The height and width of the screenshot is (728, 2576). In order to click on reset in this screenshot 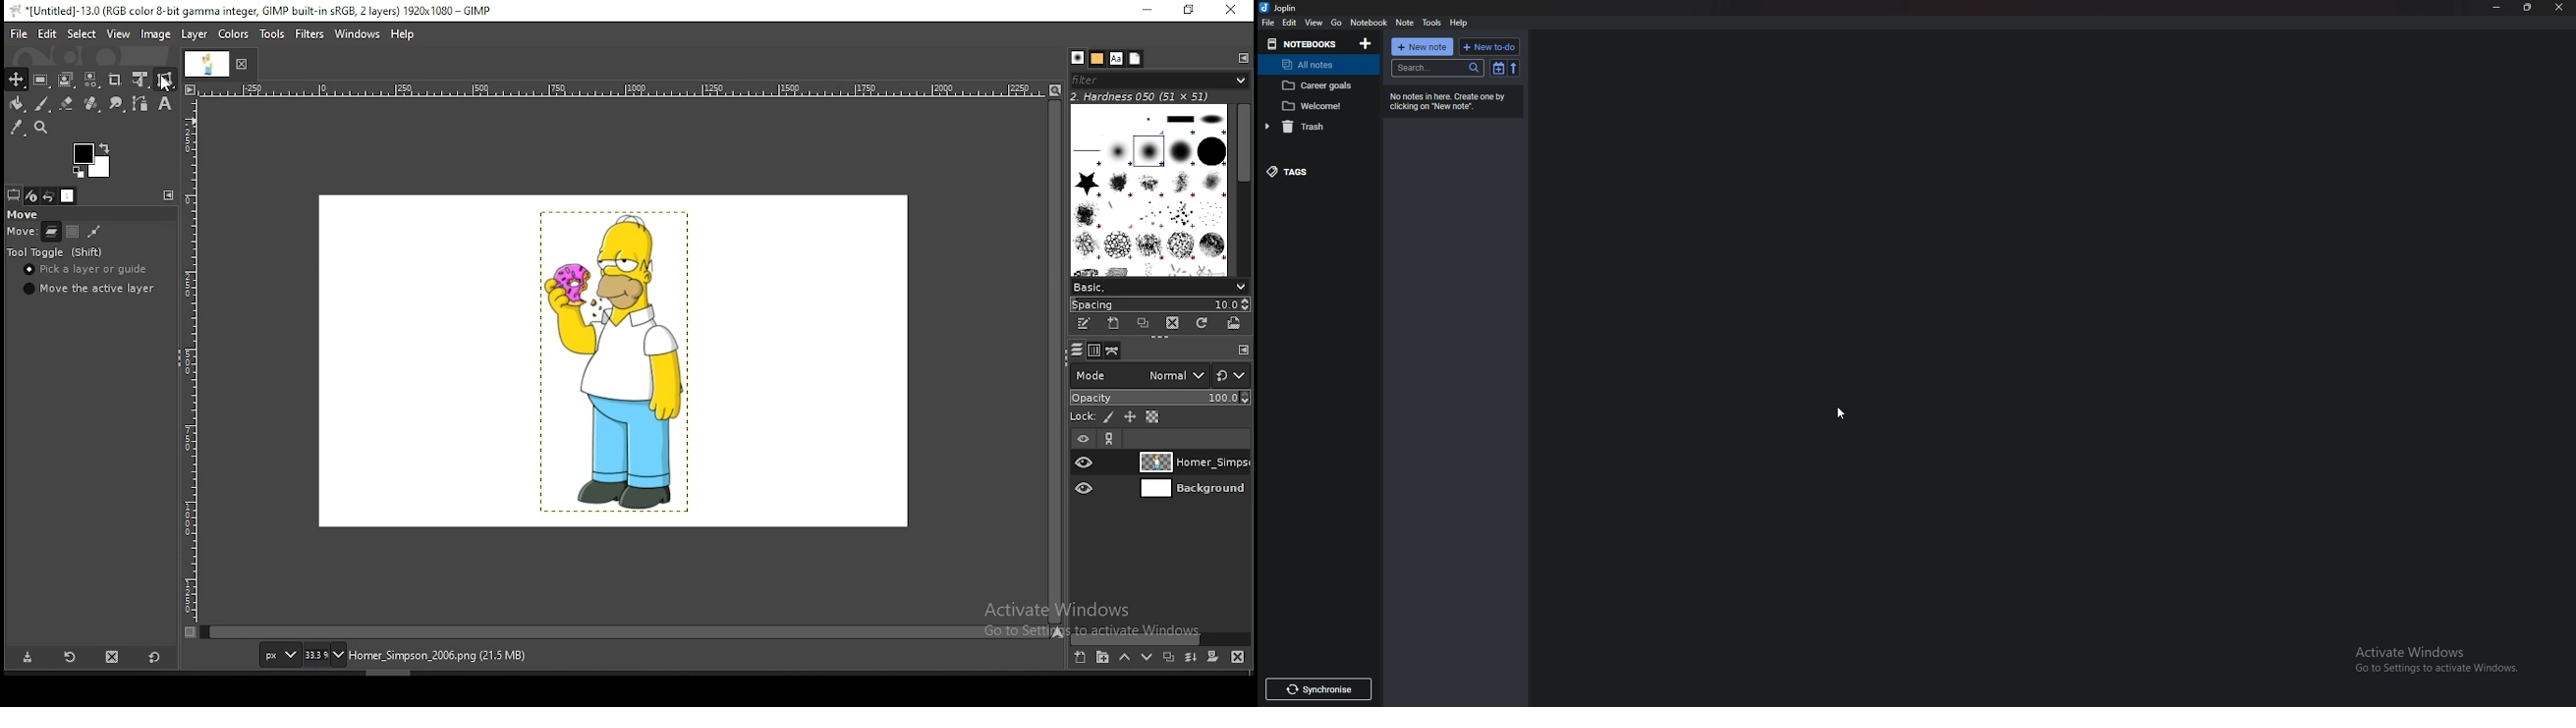, I will do `click(153, 659)`.